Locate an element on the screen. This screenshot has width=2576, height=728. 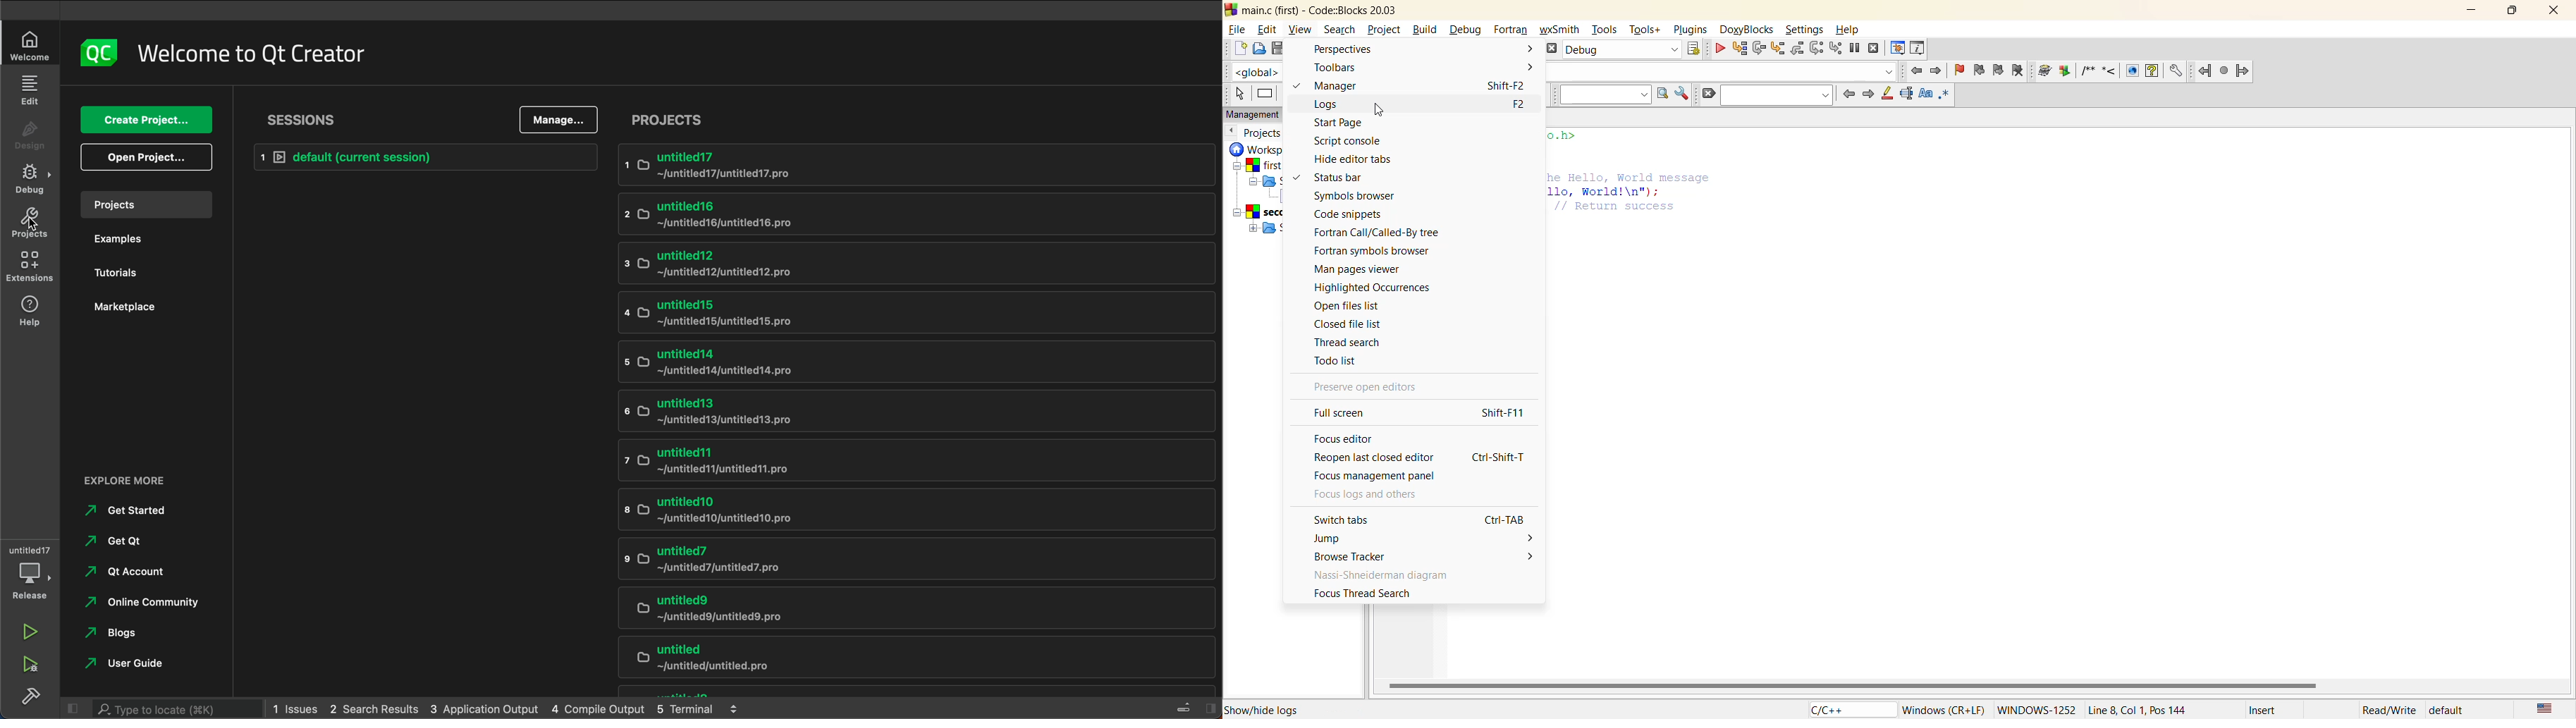
project is located at coordinates (1382, 30).